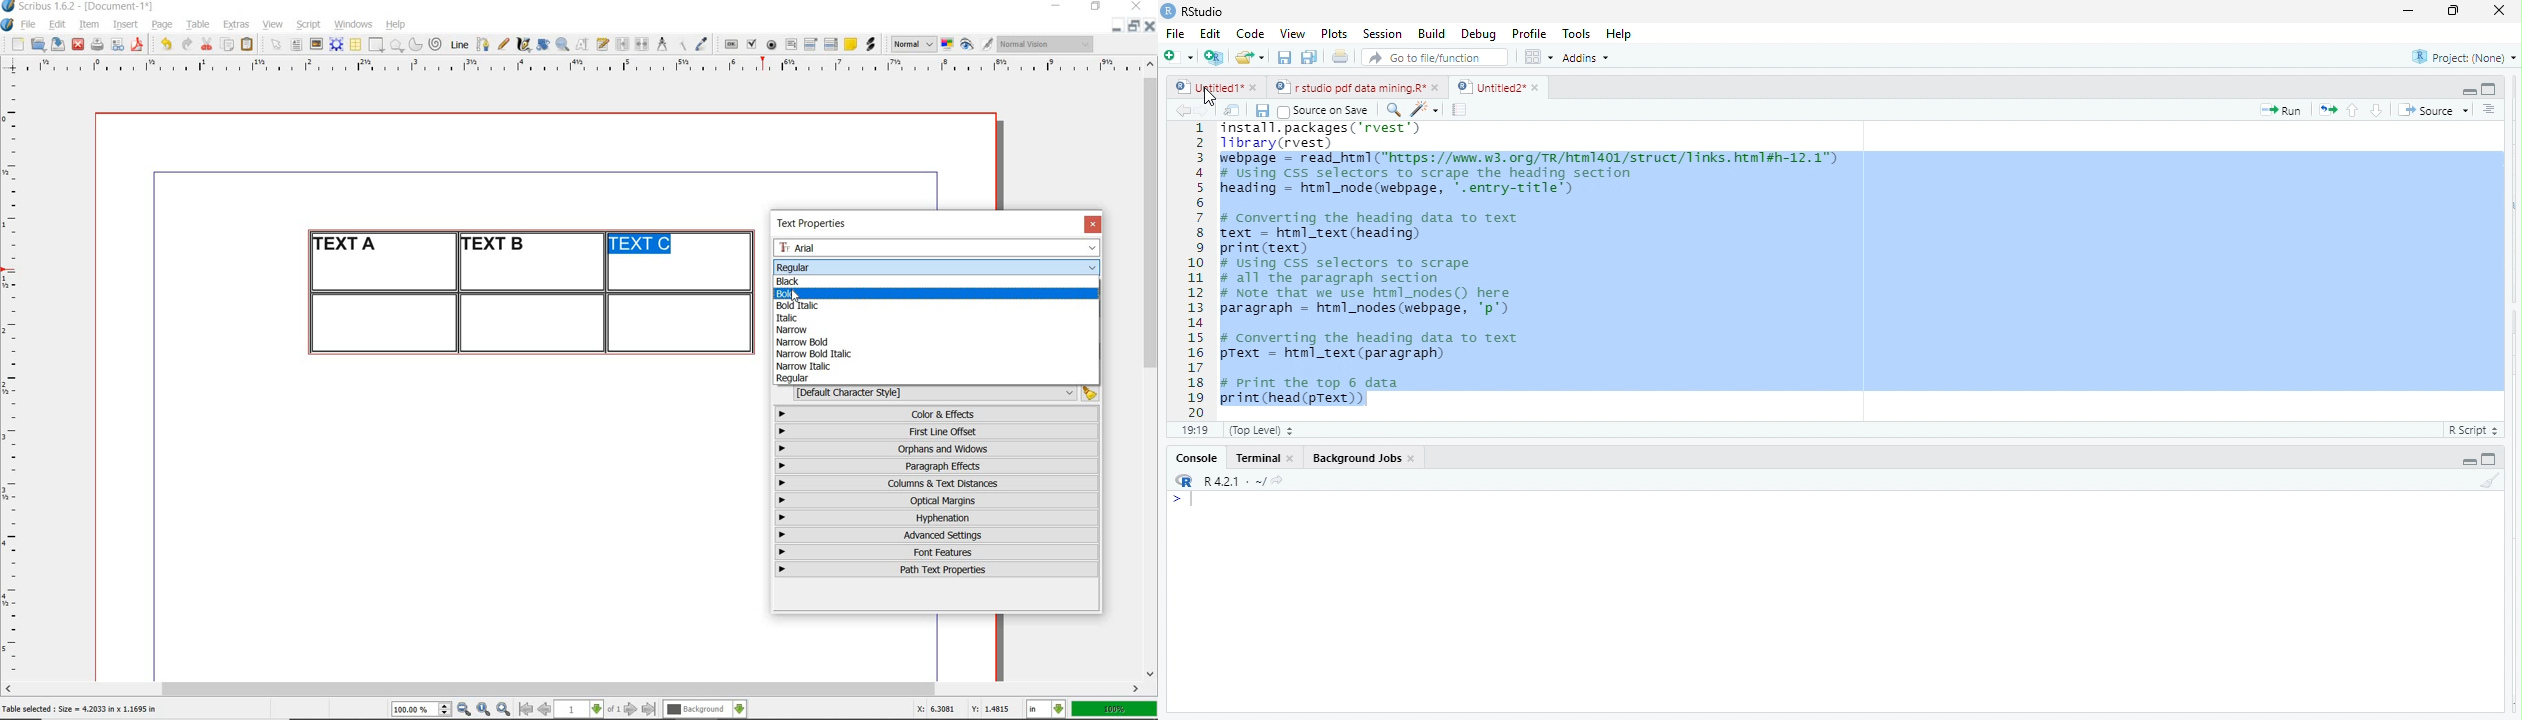  What do you see at coordinates (1233, 112) in the screenshot?
I see `show in new window` at bounding box center [1233, 112].